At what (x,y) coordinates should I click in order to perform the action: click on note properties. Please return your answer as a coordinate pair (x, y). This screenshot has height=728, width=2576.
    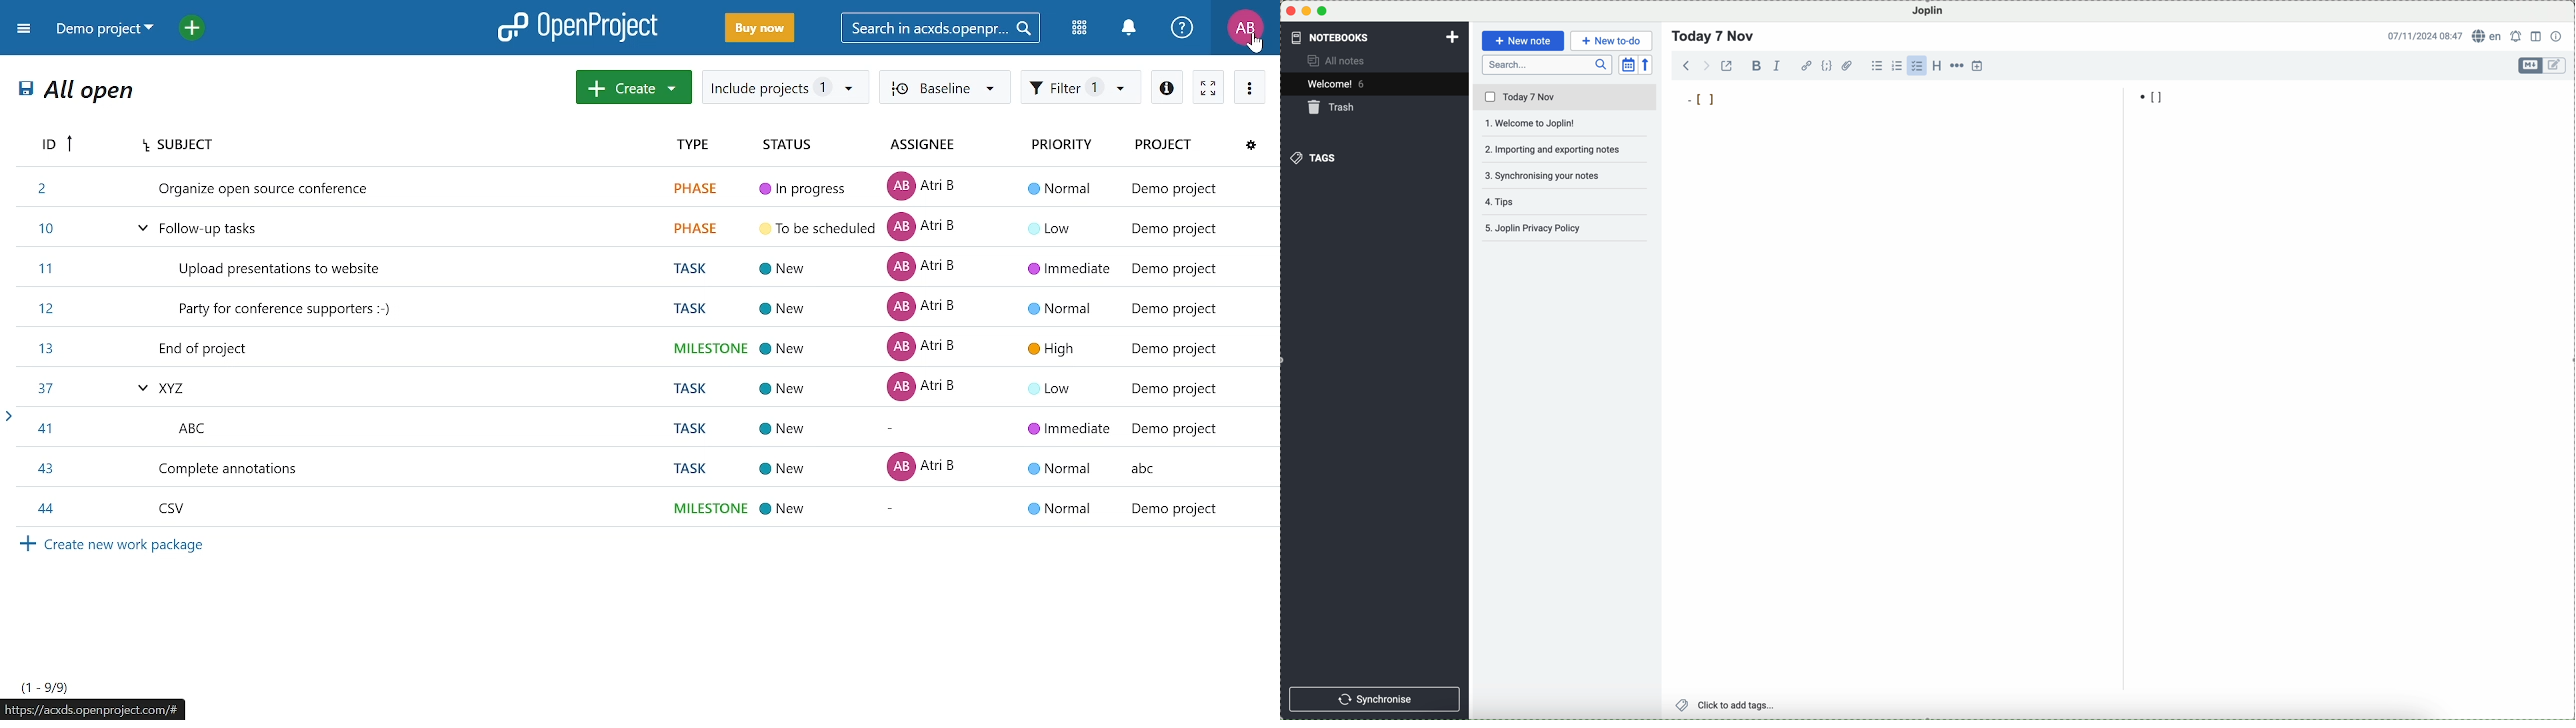
    Looking at the image, I should click on (2557, 36).